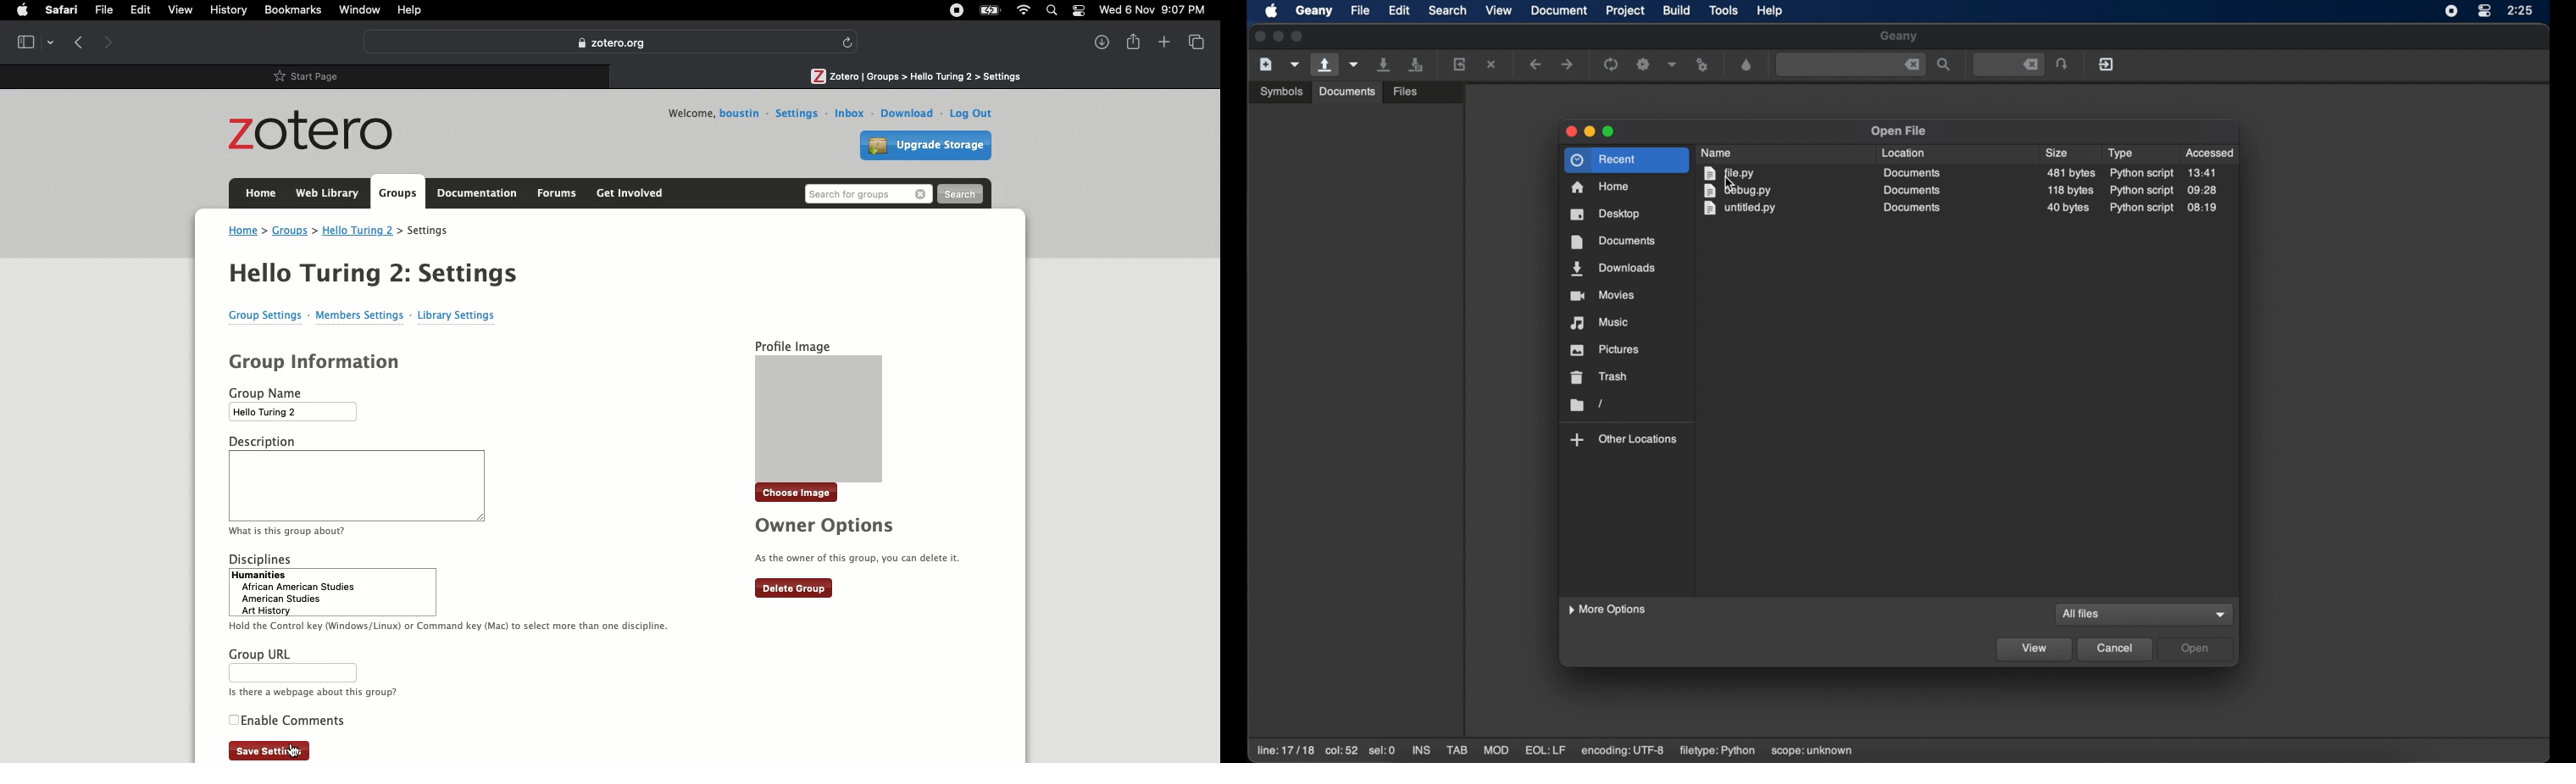  I want to click on Charge, so click(986, 10).